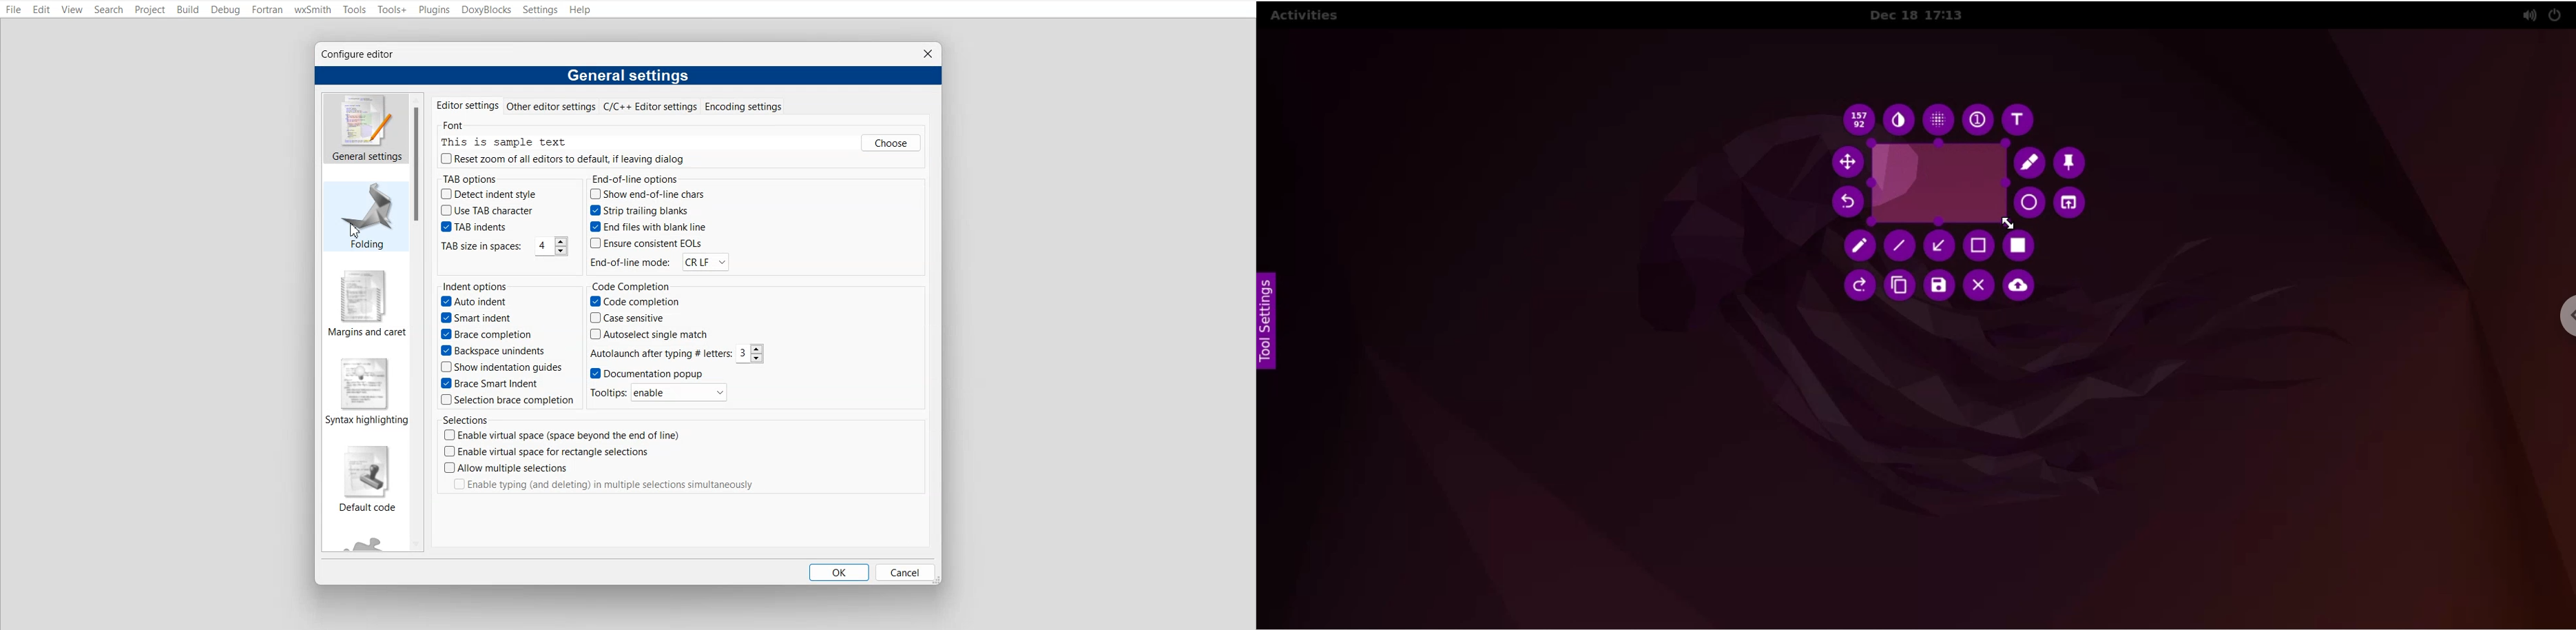 The image size is (2576, 644). Describe the element at coordinates (645, 244) in the screenshot. I see `Ensure consistent EOLs` at that location.